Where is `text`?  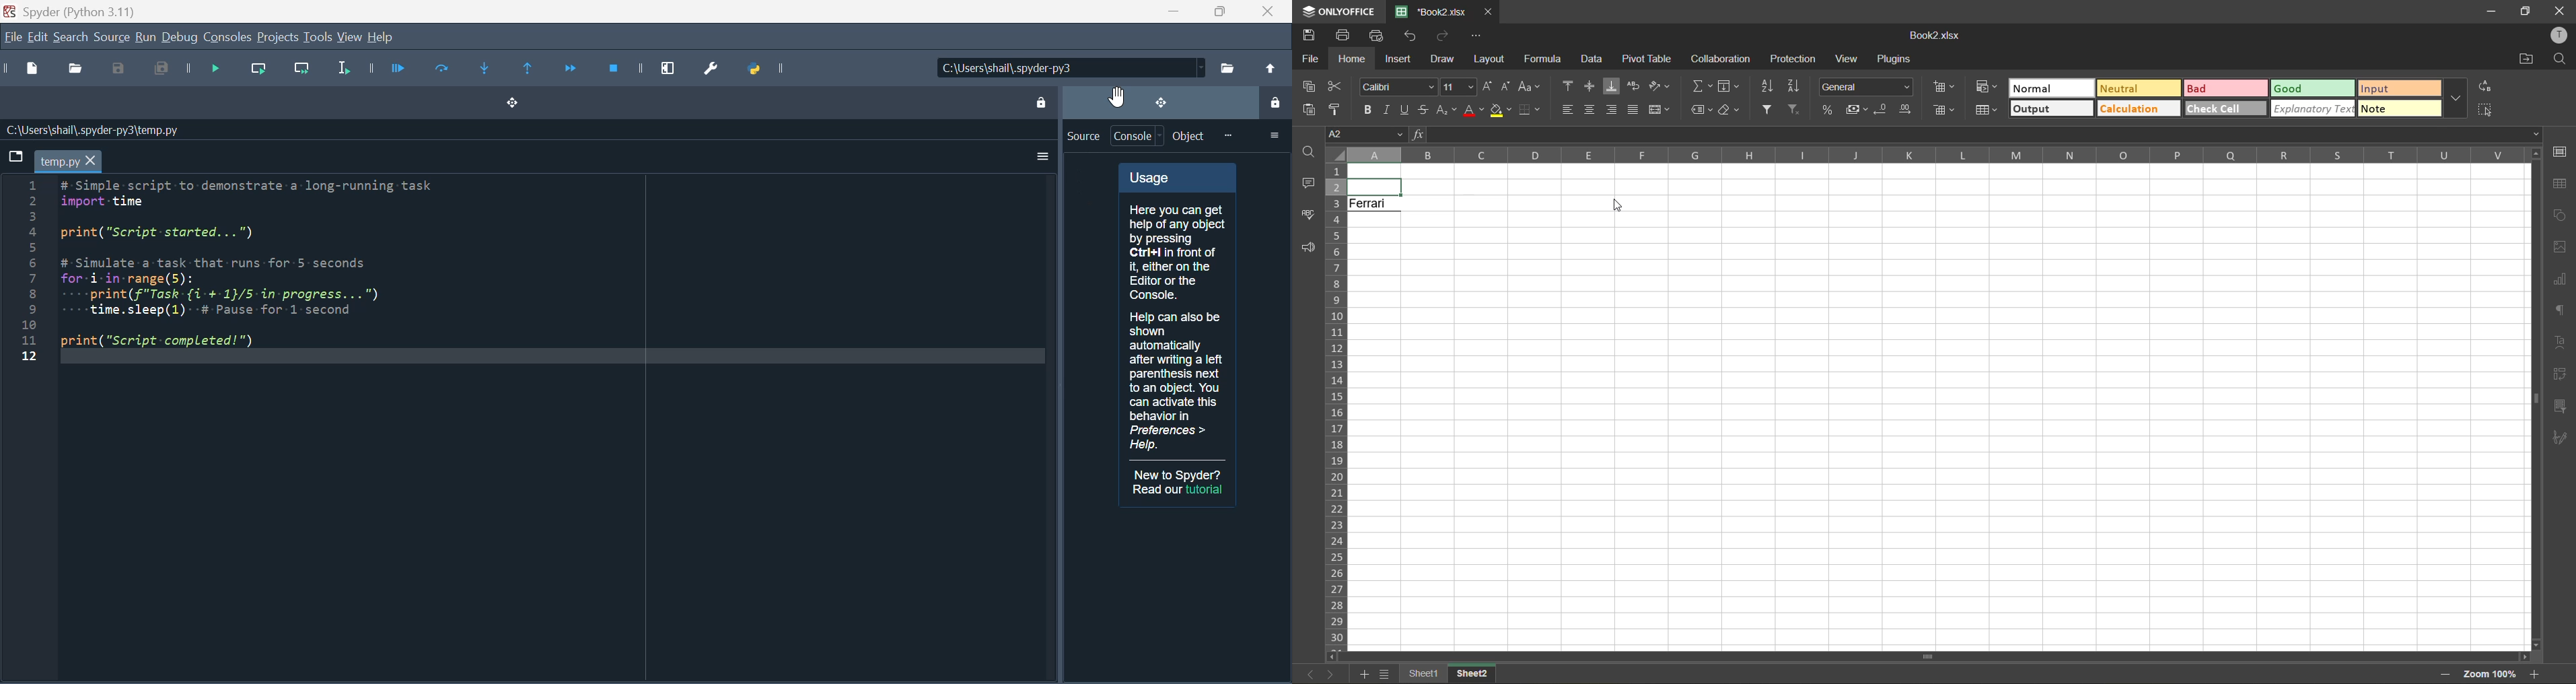
text is located at coordinates (2562, 345).